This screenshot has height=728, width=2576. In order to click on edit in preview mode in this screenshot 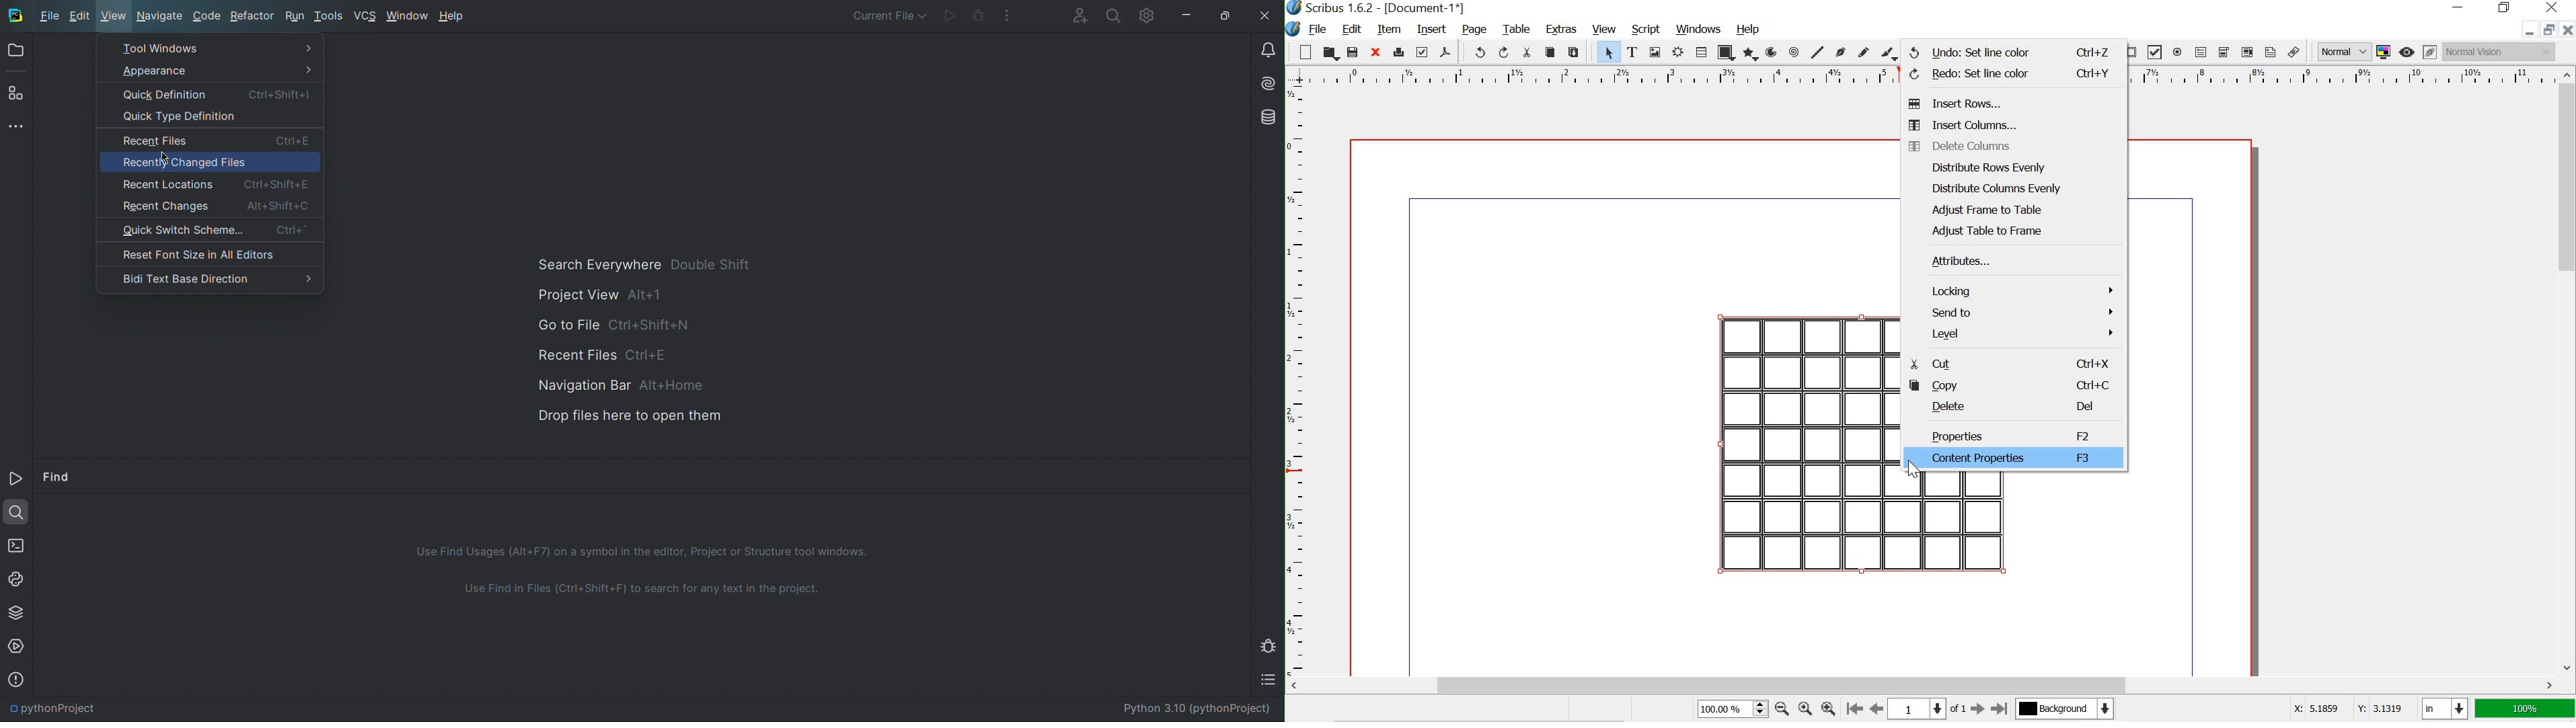, I will do `click(2429, 50)`.